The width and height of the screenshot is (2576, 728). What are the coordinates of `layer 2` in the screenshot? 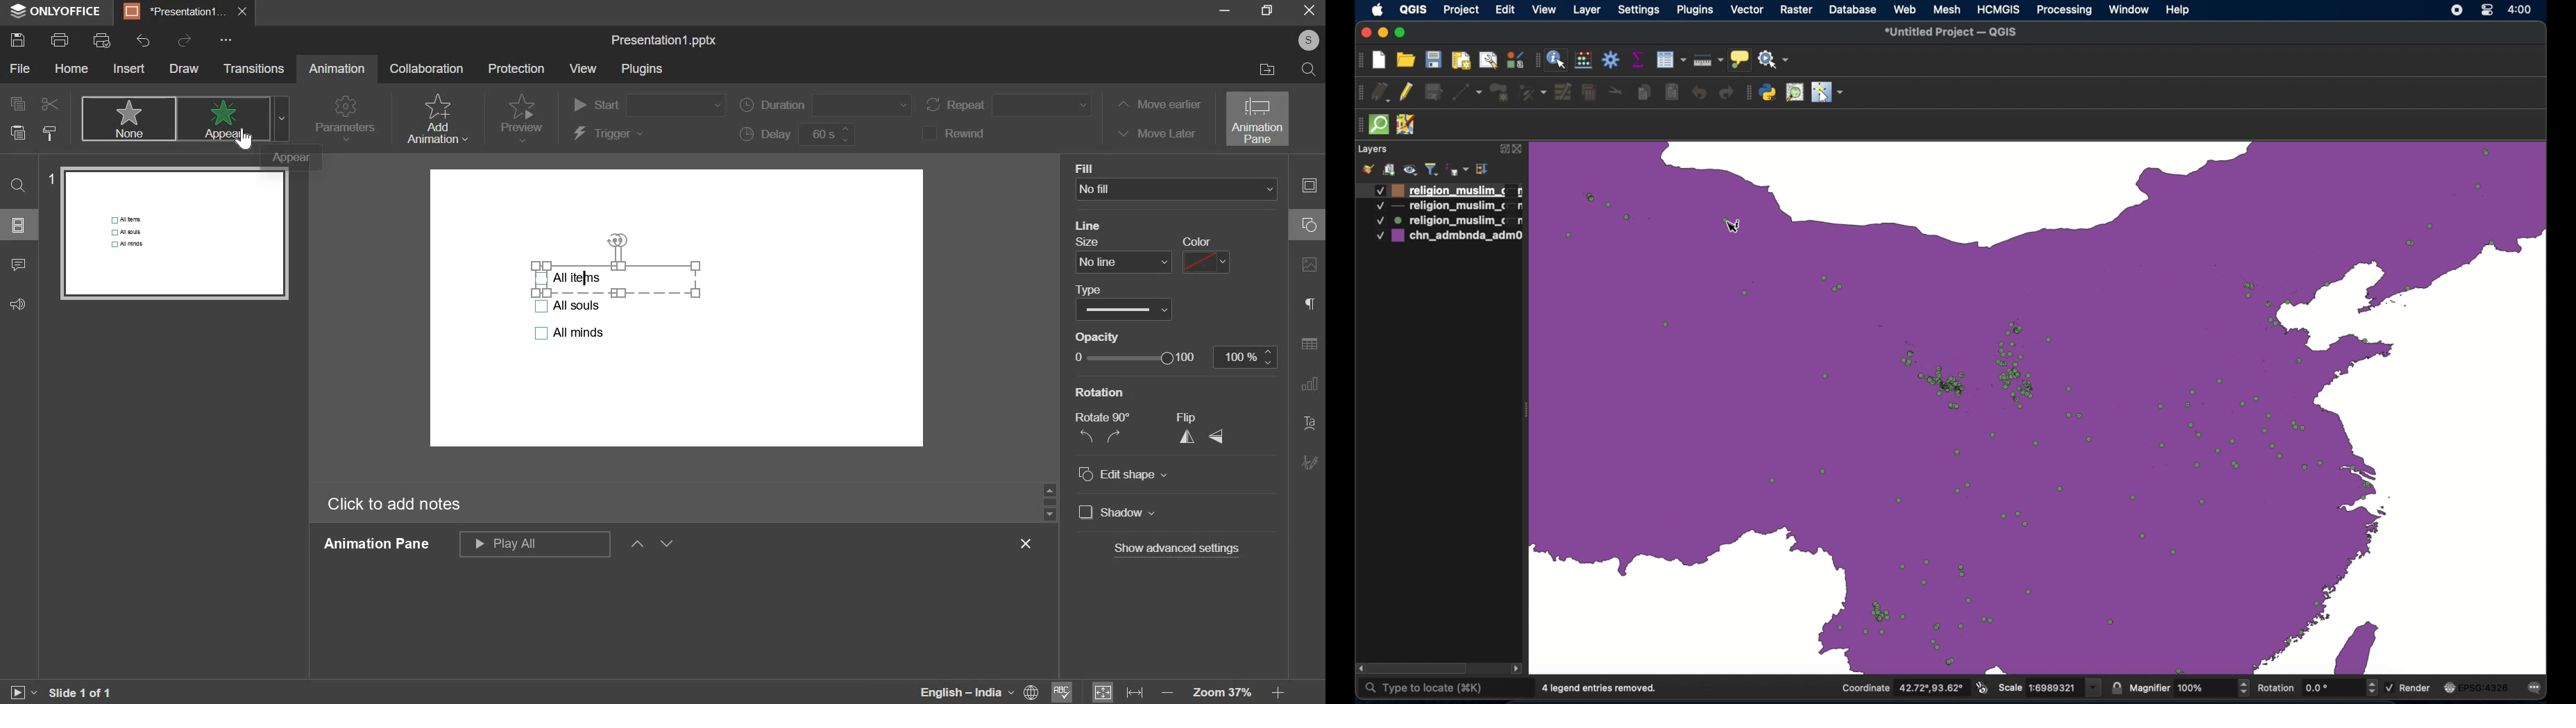 It's located at (1447, 221).